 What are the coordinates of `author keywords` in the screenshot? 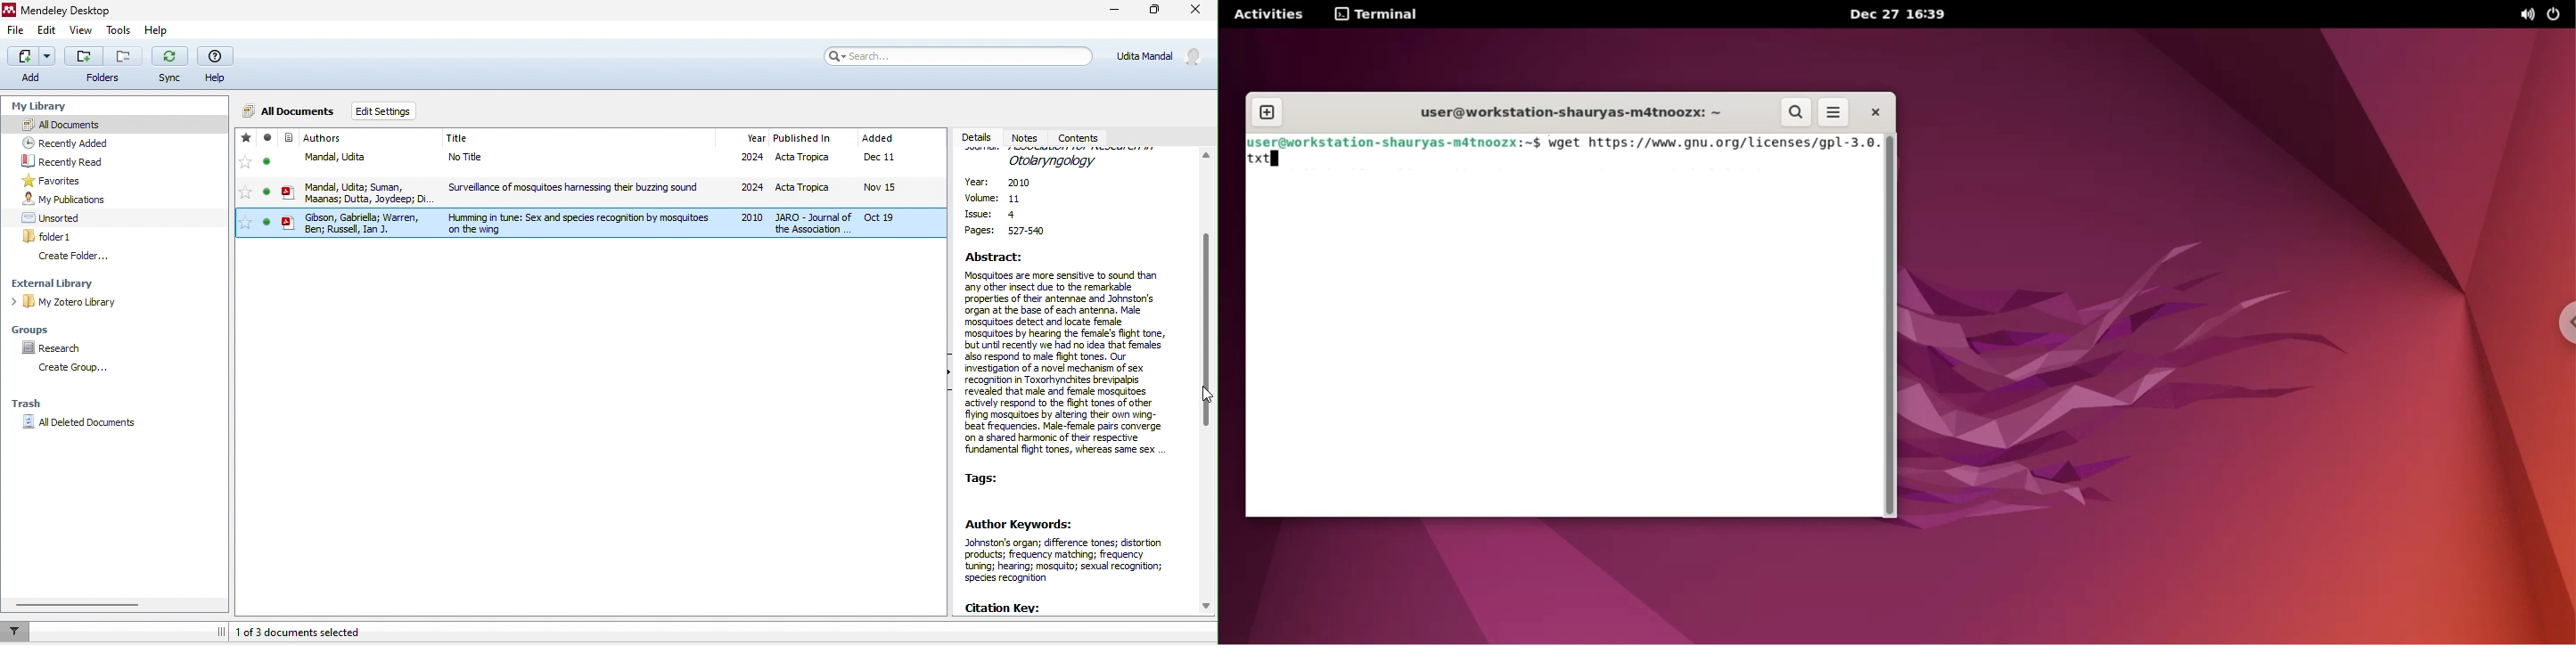 It's located at (1078, 551).